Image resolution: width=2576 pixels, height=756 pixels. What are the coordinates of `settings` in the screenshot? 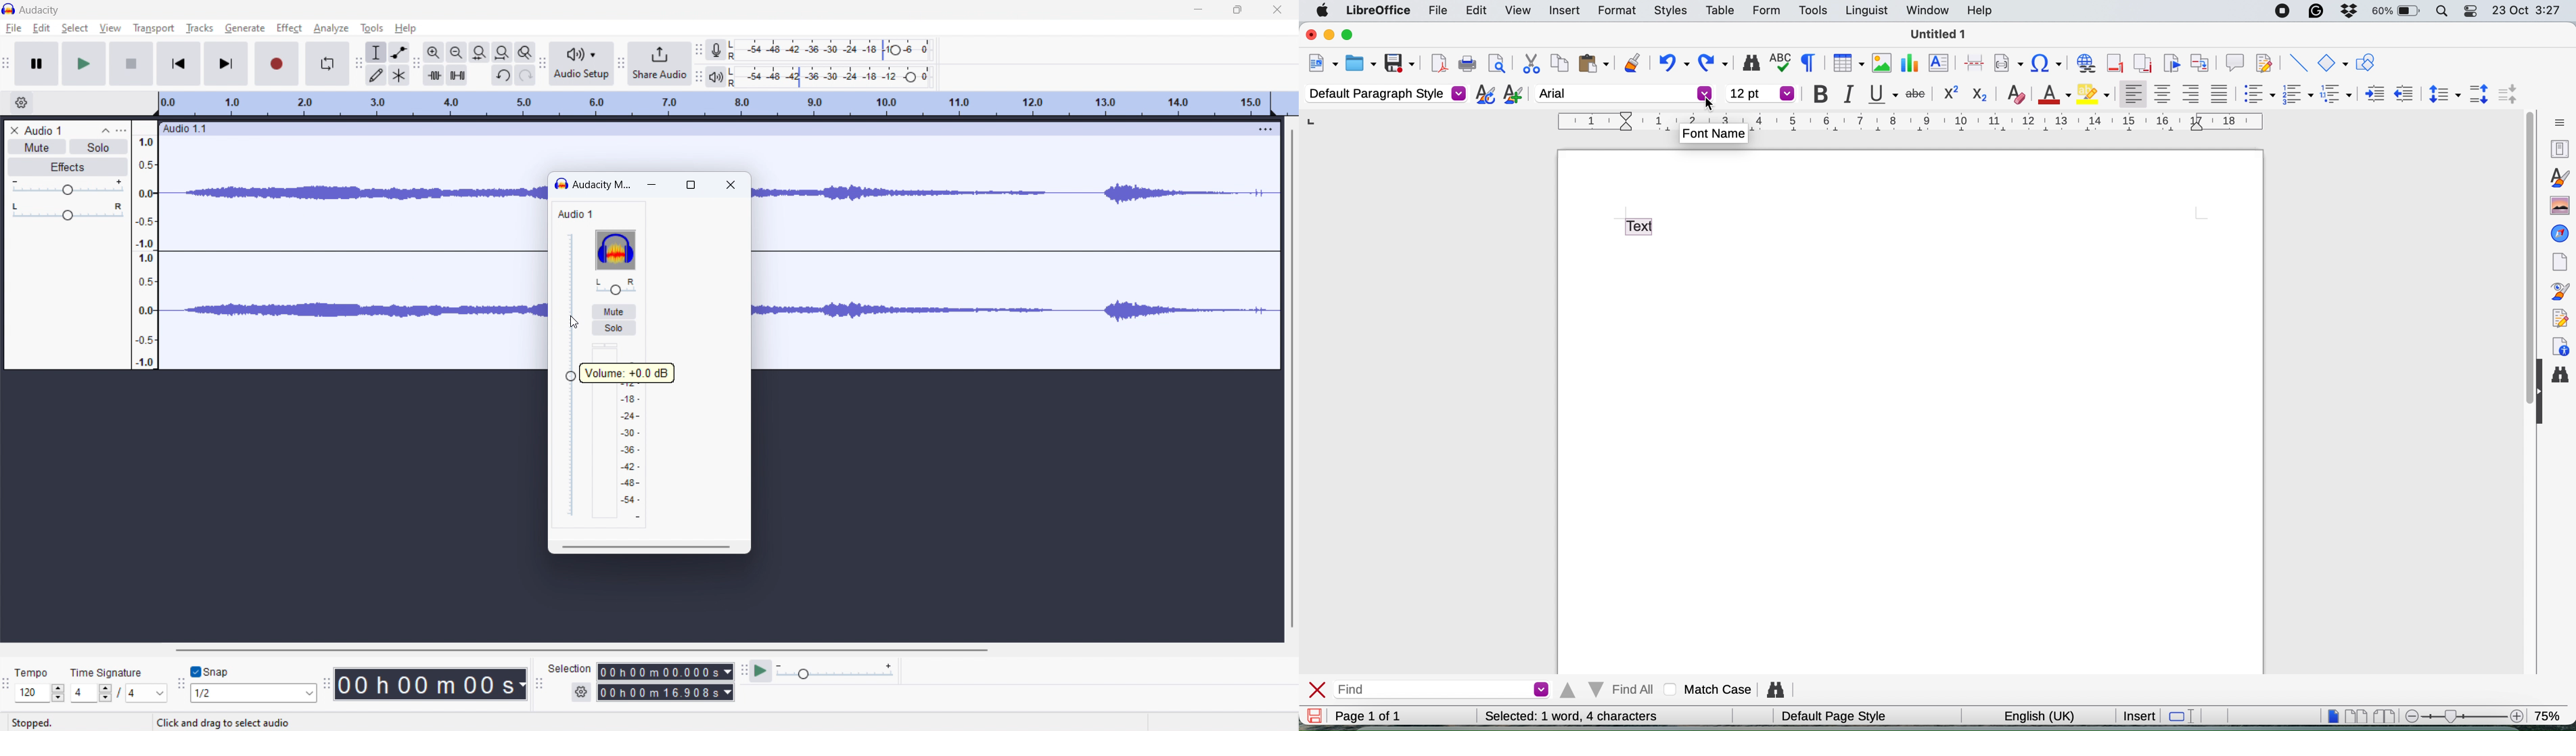 It's located at (580, 691).